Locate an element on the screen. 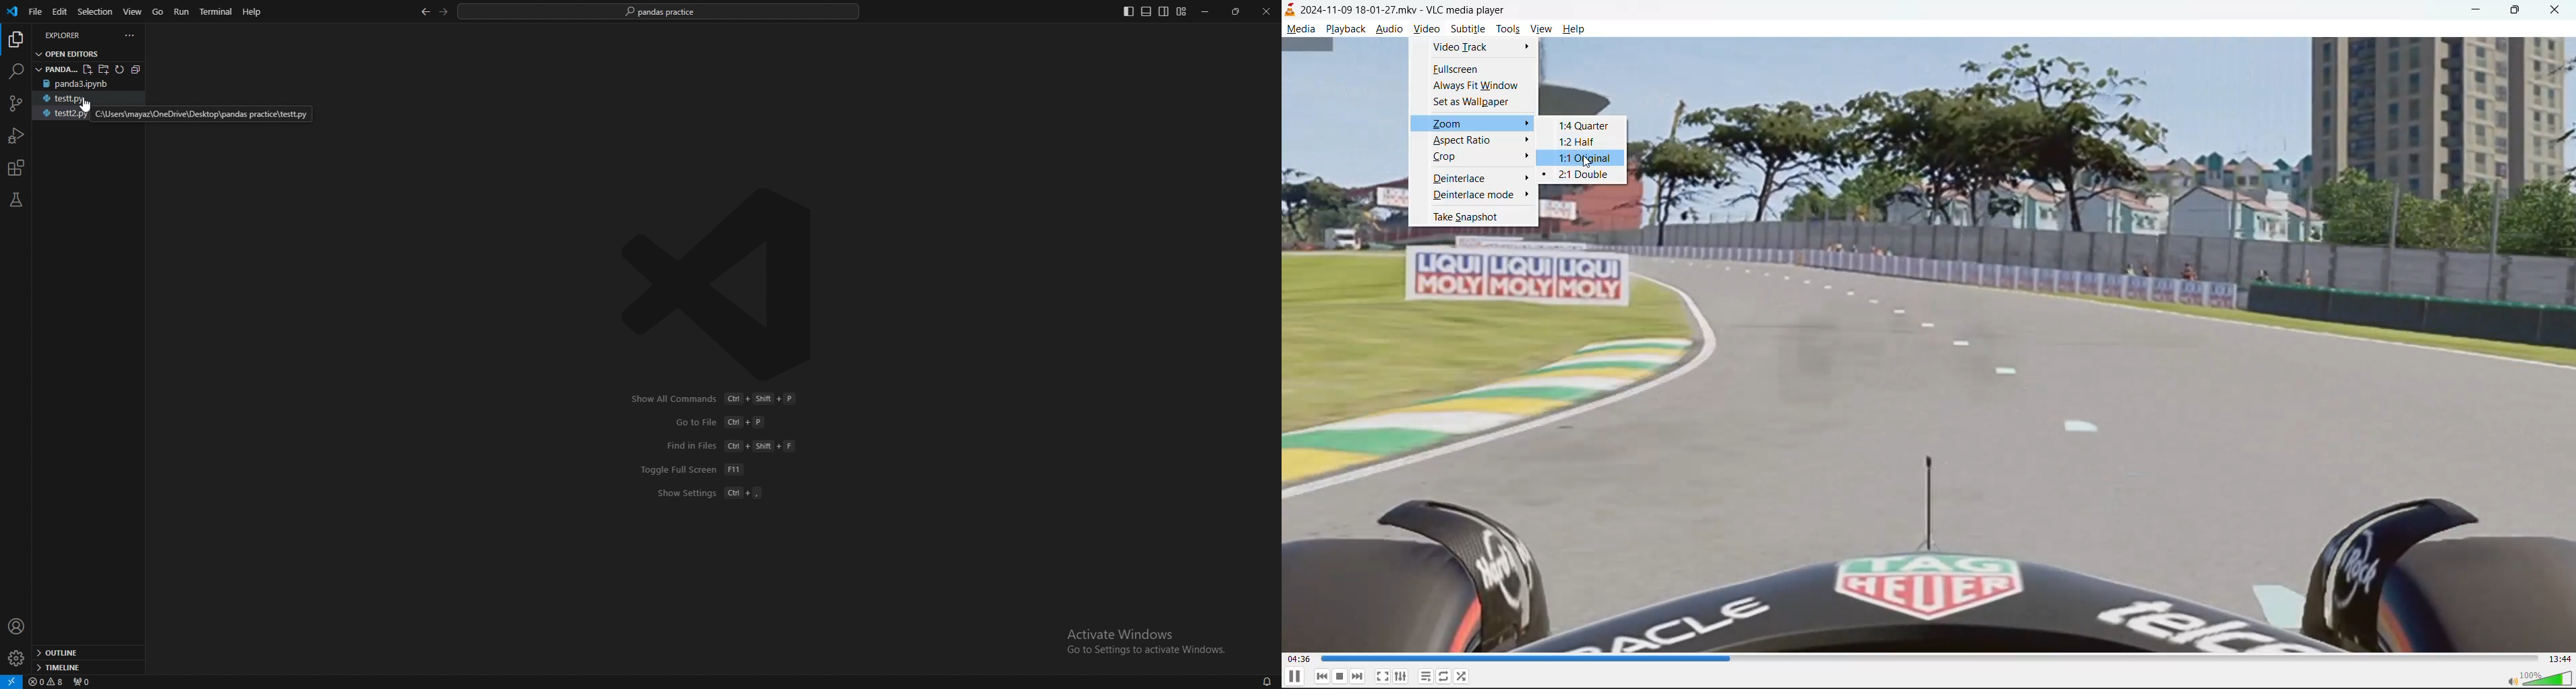 The width and height of the screenshot is (2576, 700). volume is located at coordinates (2540, 678).